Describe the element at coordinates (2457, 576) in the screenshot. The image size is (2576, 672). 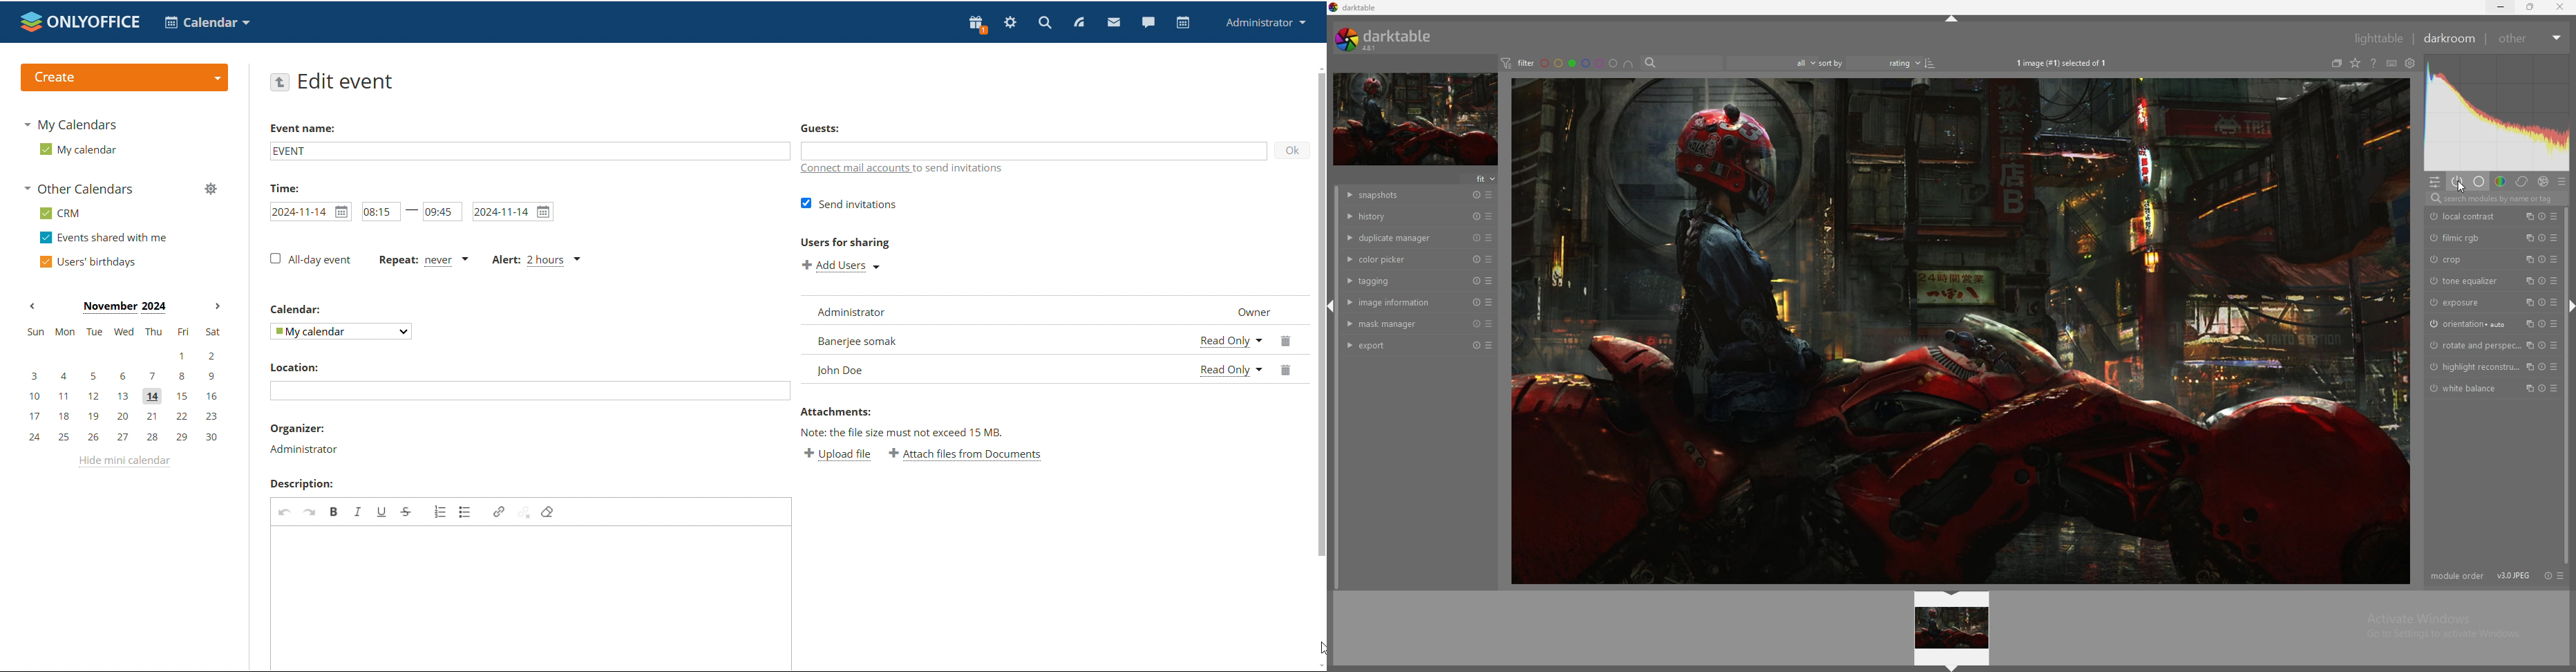
I see `module order` at that location.